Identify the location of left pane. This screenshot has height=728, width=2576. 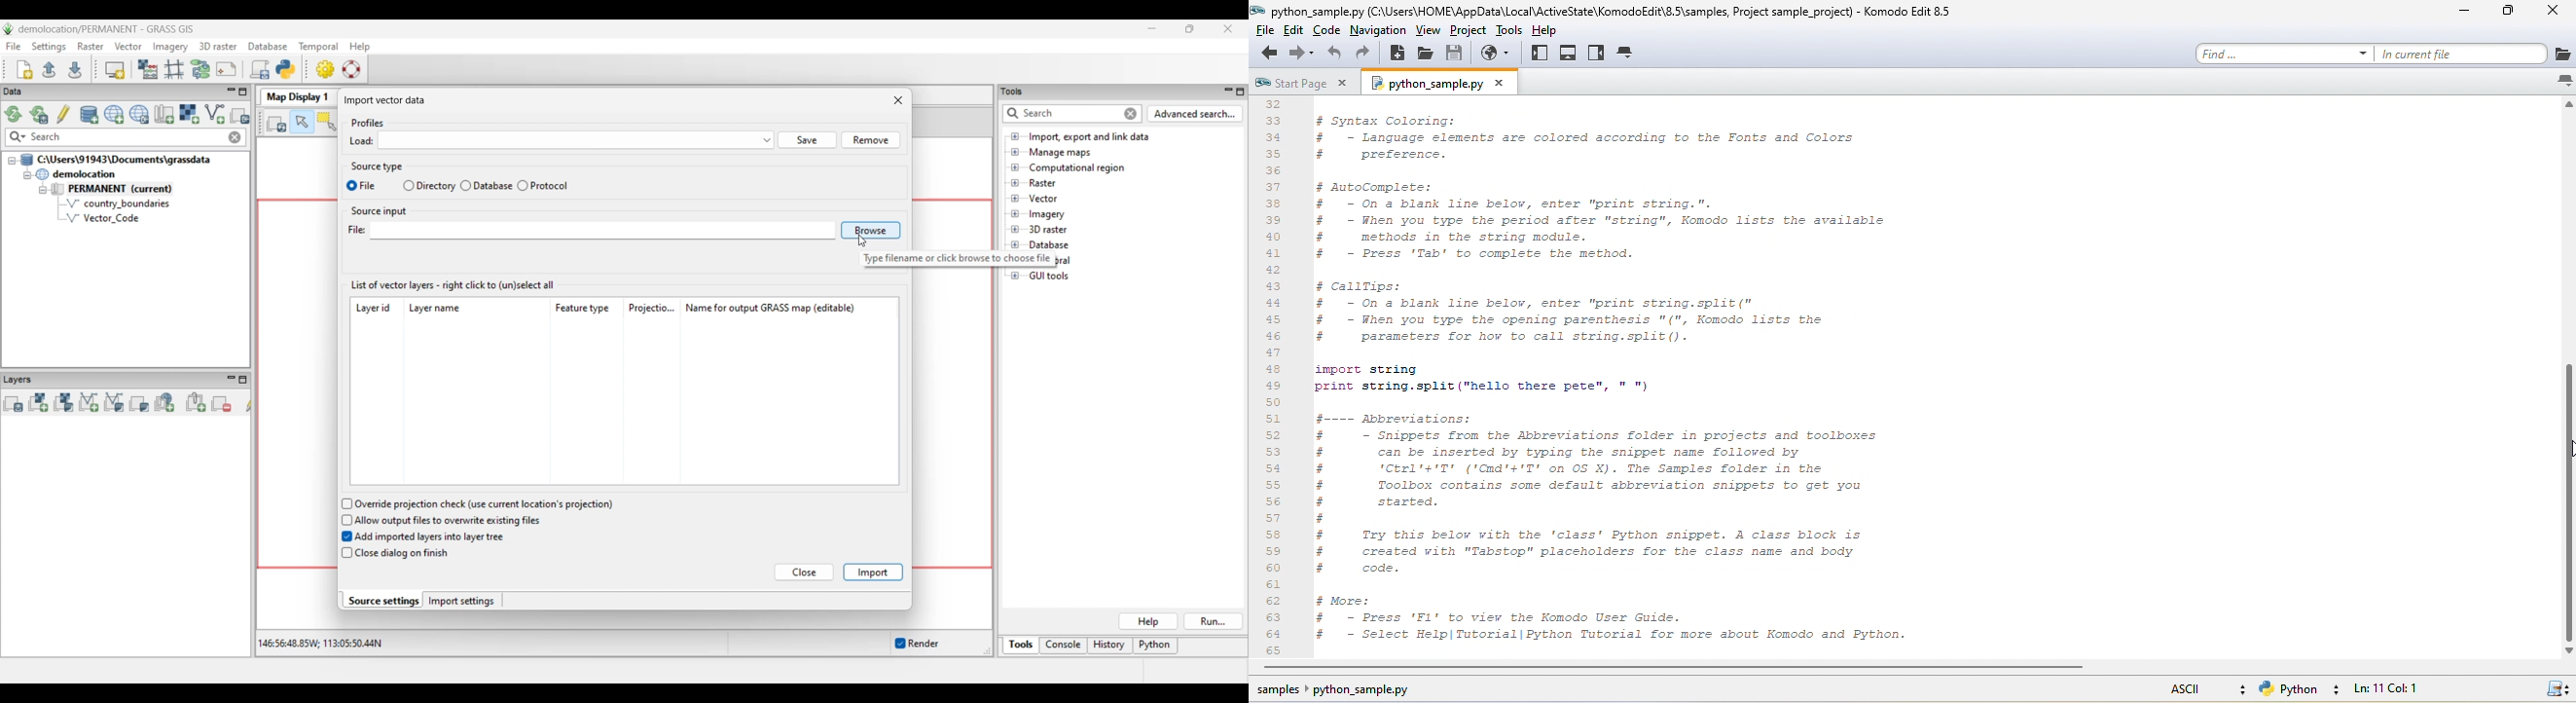
(1539, 54).